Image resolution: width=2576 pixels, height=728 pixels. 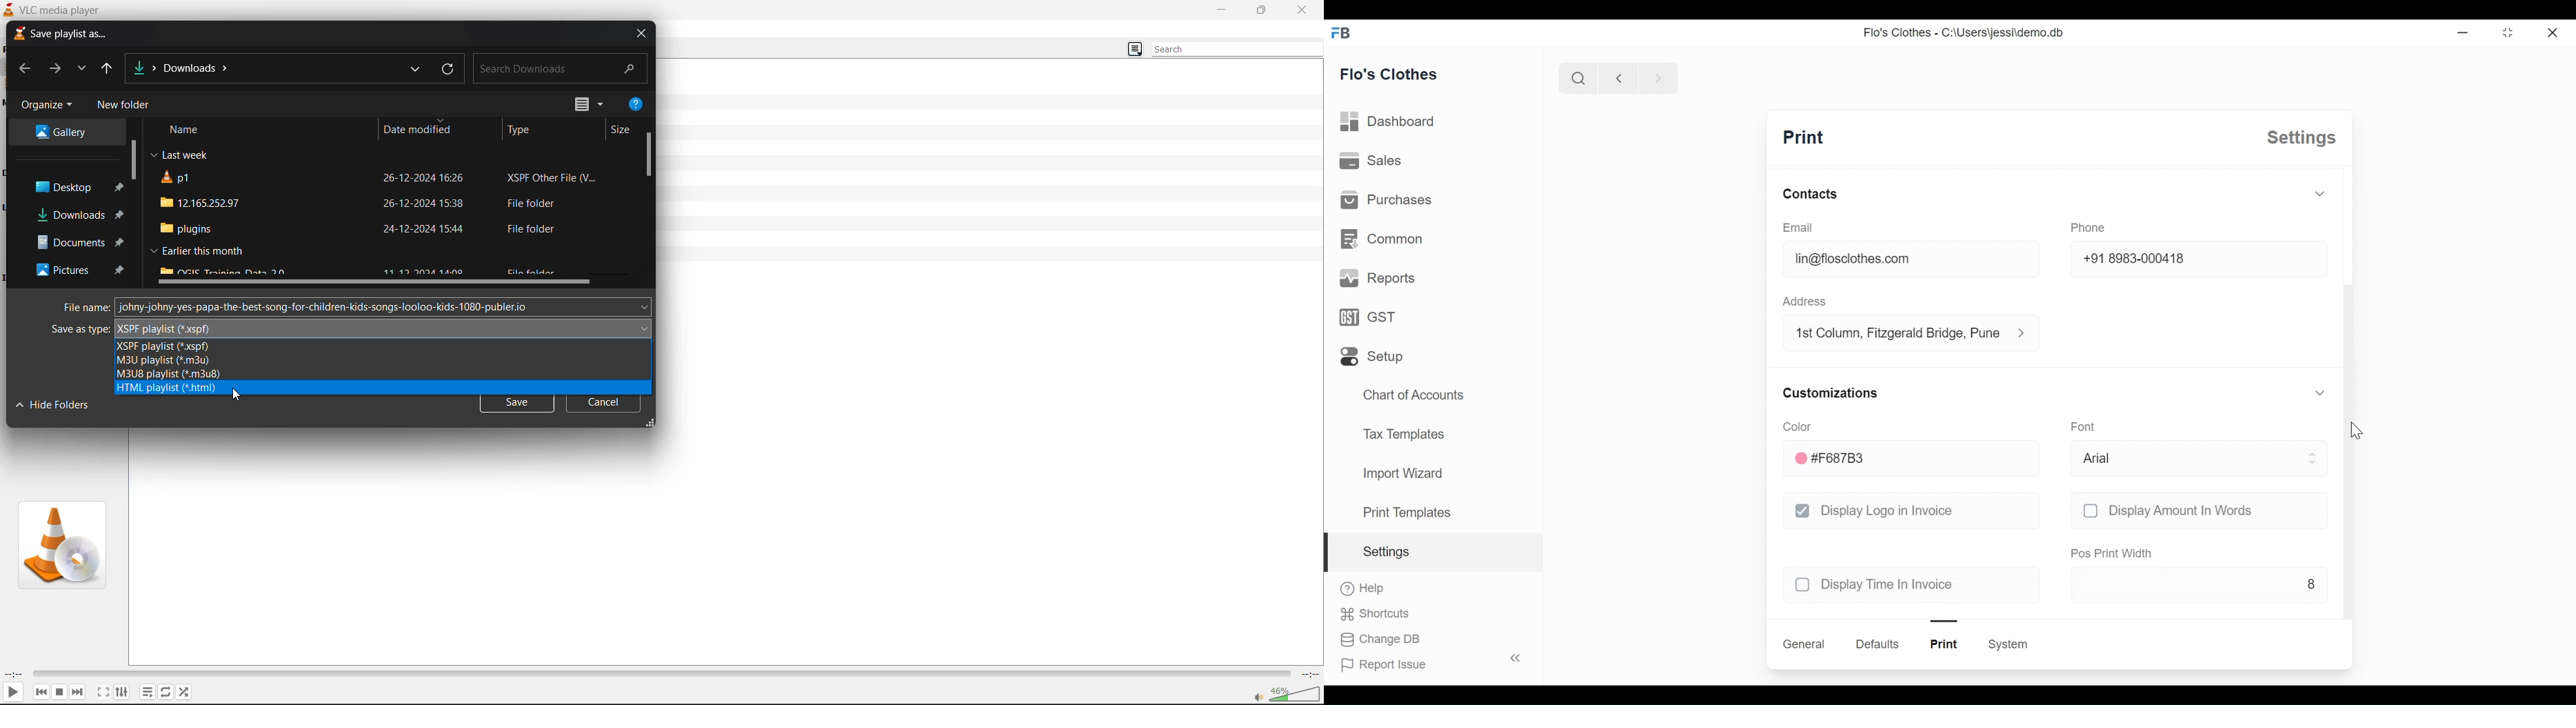 I want to click on toggle expand/collapse, so click(x=2318, y=392).